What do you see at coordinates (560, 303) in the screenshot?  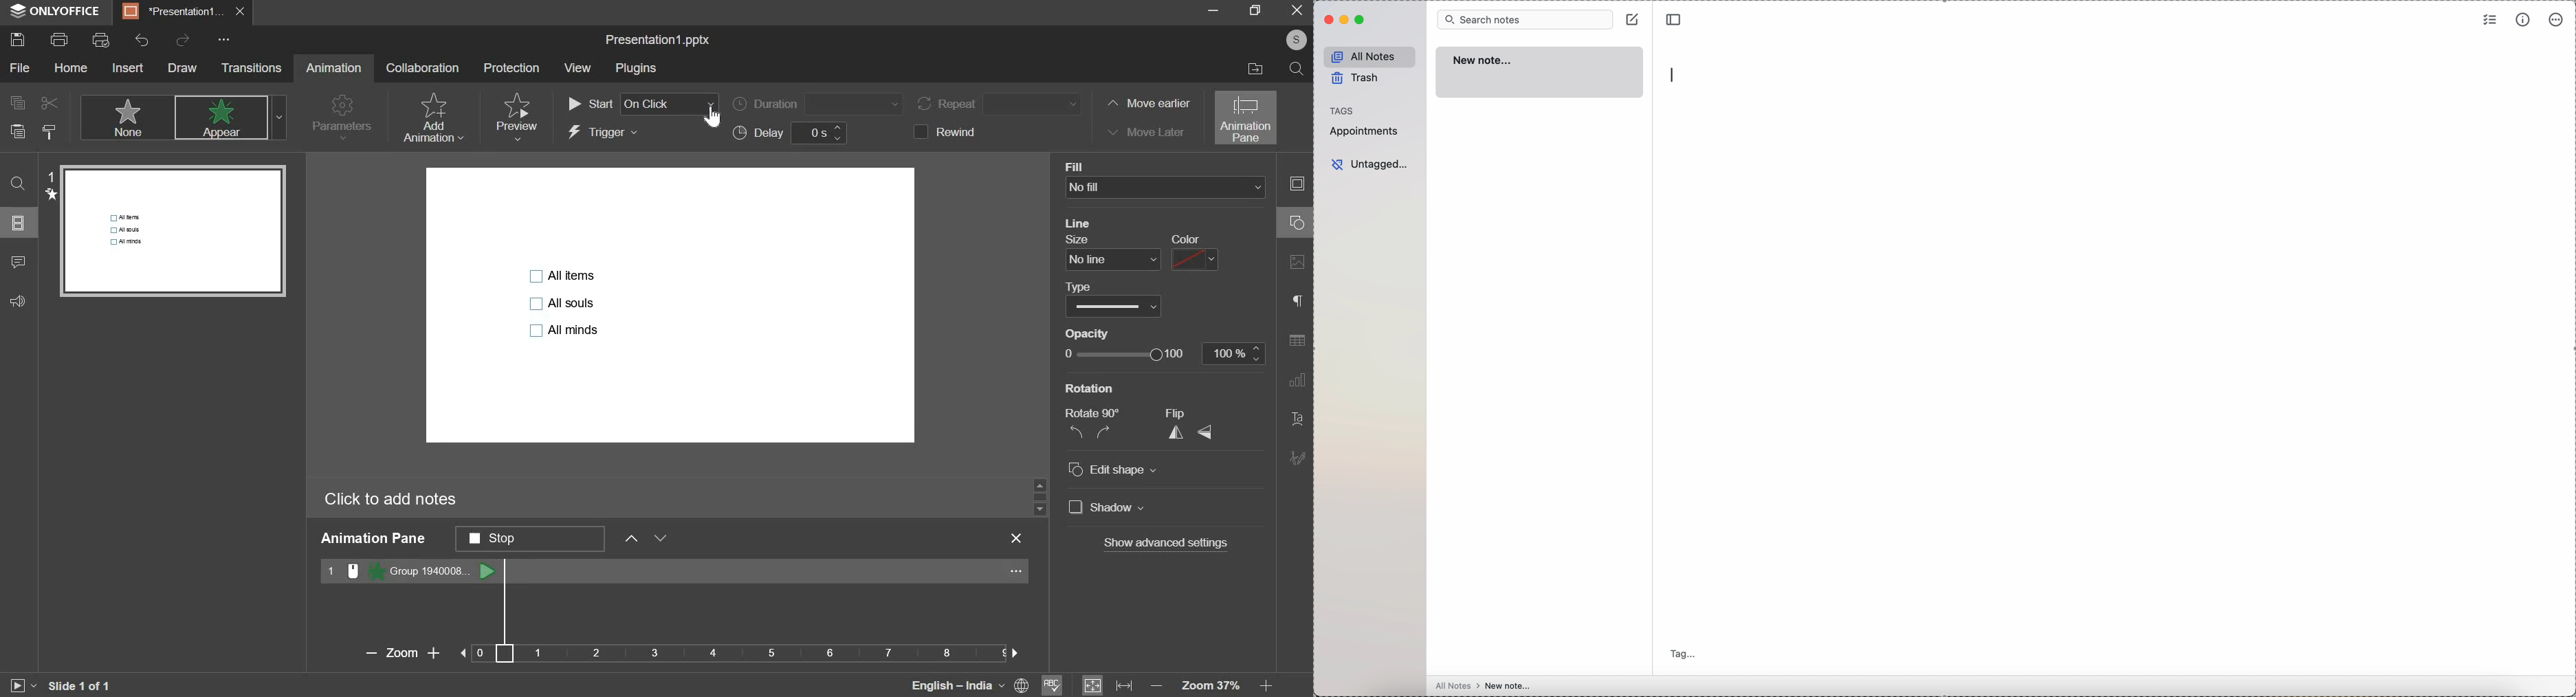 I see `bullet points` at bounding box center [560, 303].